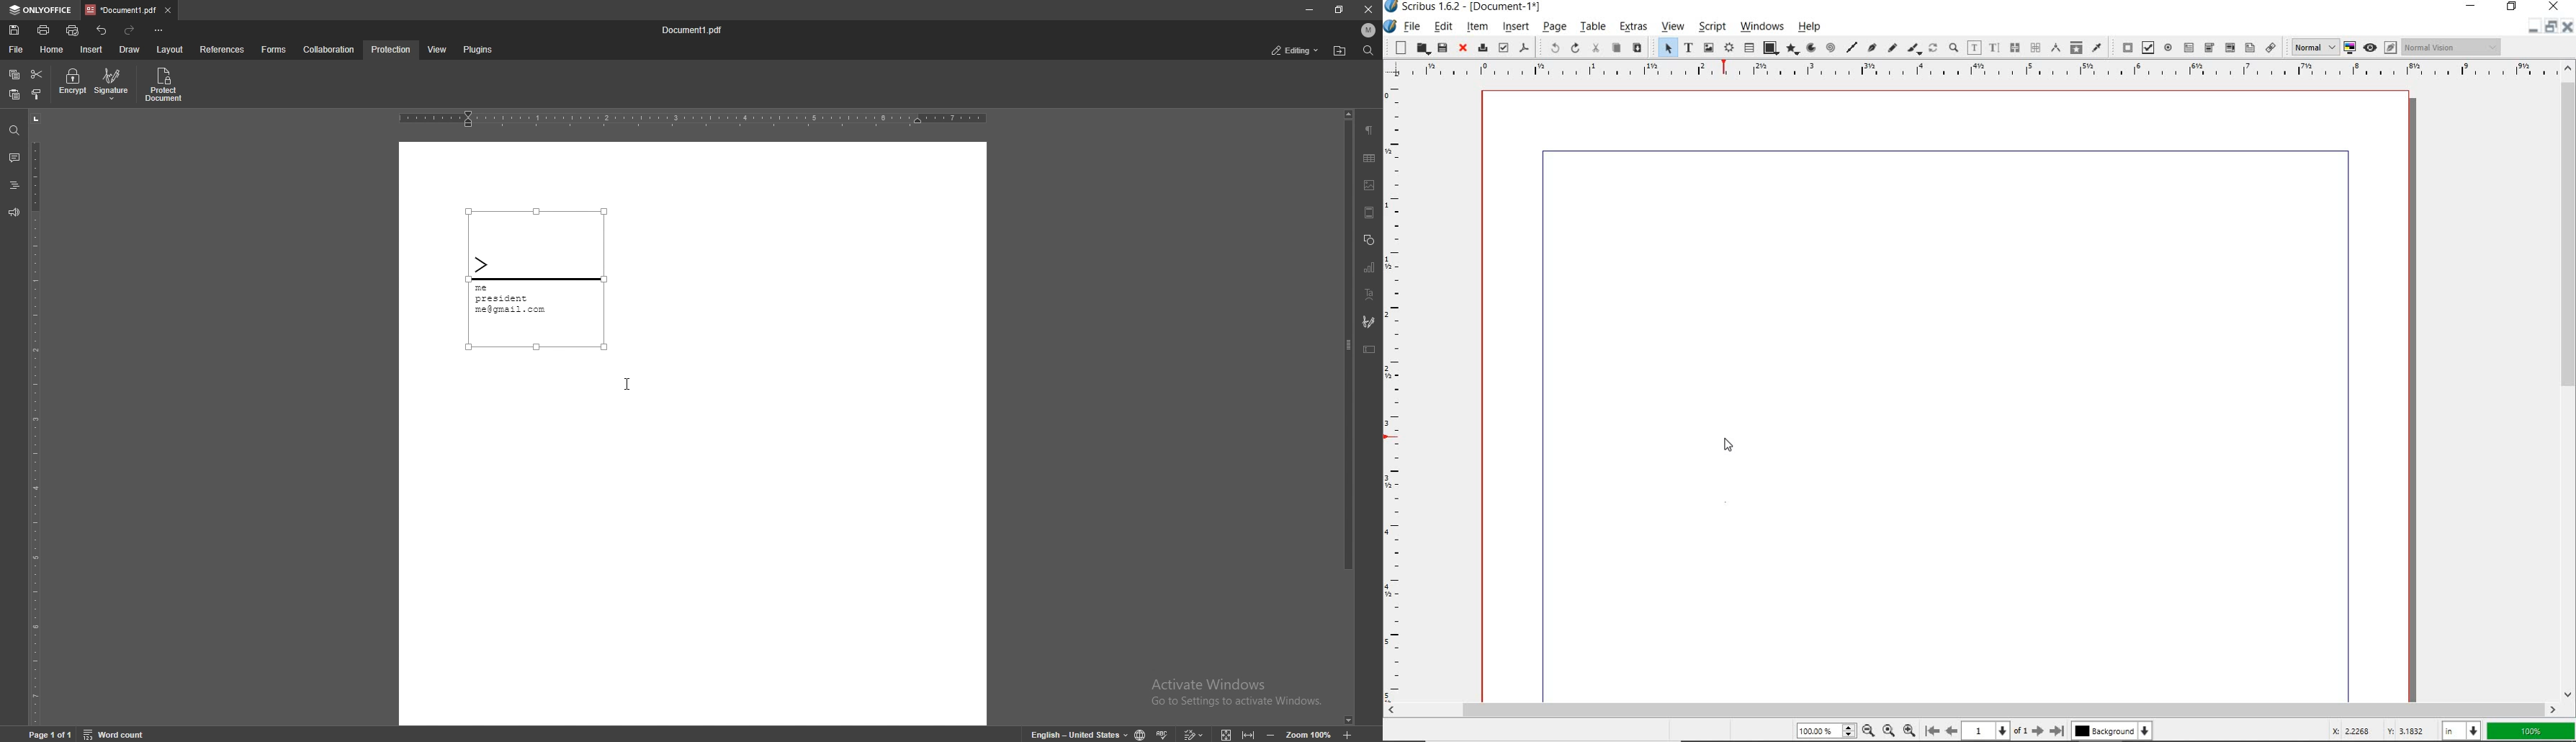  Describe the element at coordinates (1966, 71) in the screenshot. I see `Vertical page margin` at that location.